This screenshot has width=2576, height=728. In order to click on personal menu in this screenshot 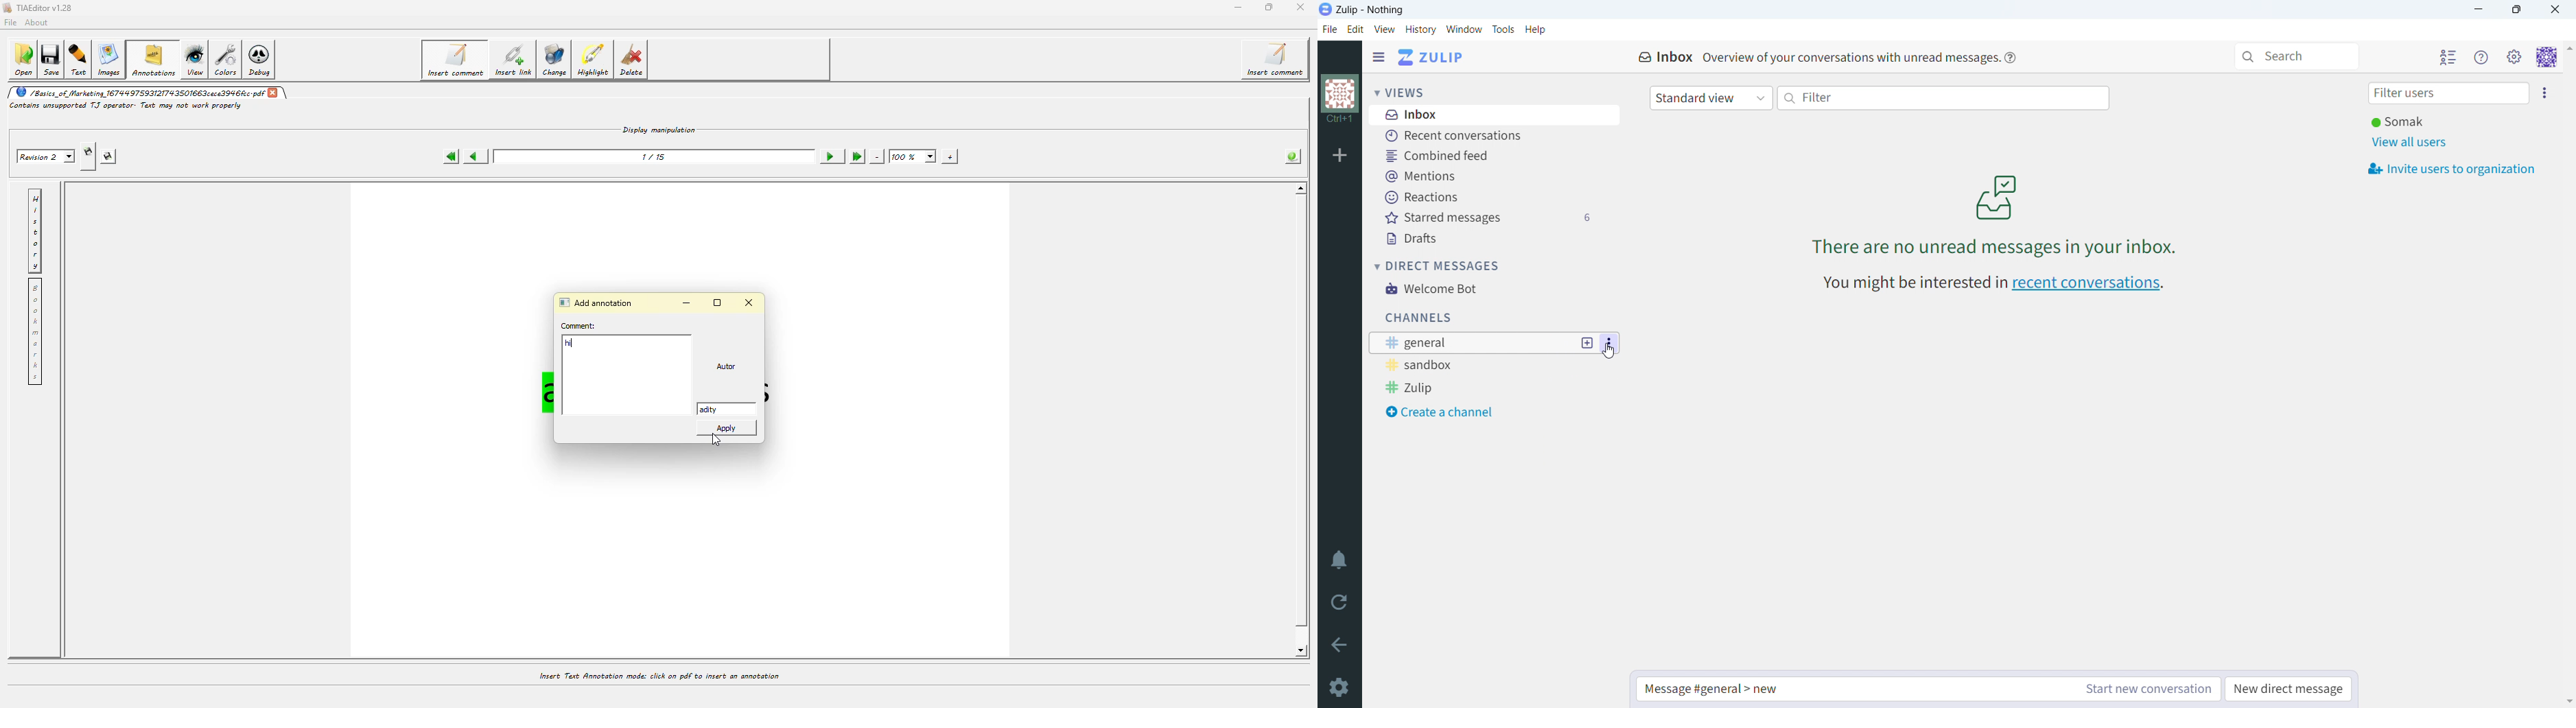, I will do `click(2547, 56)`.